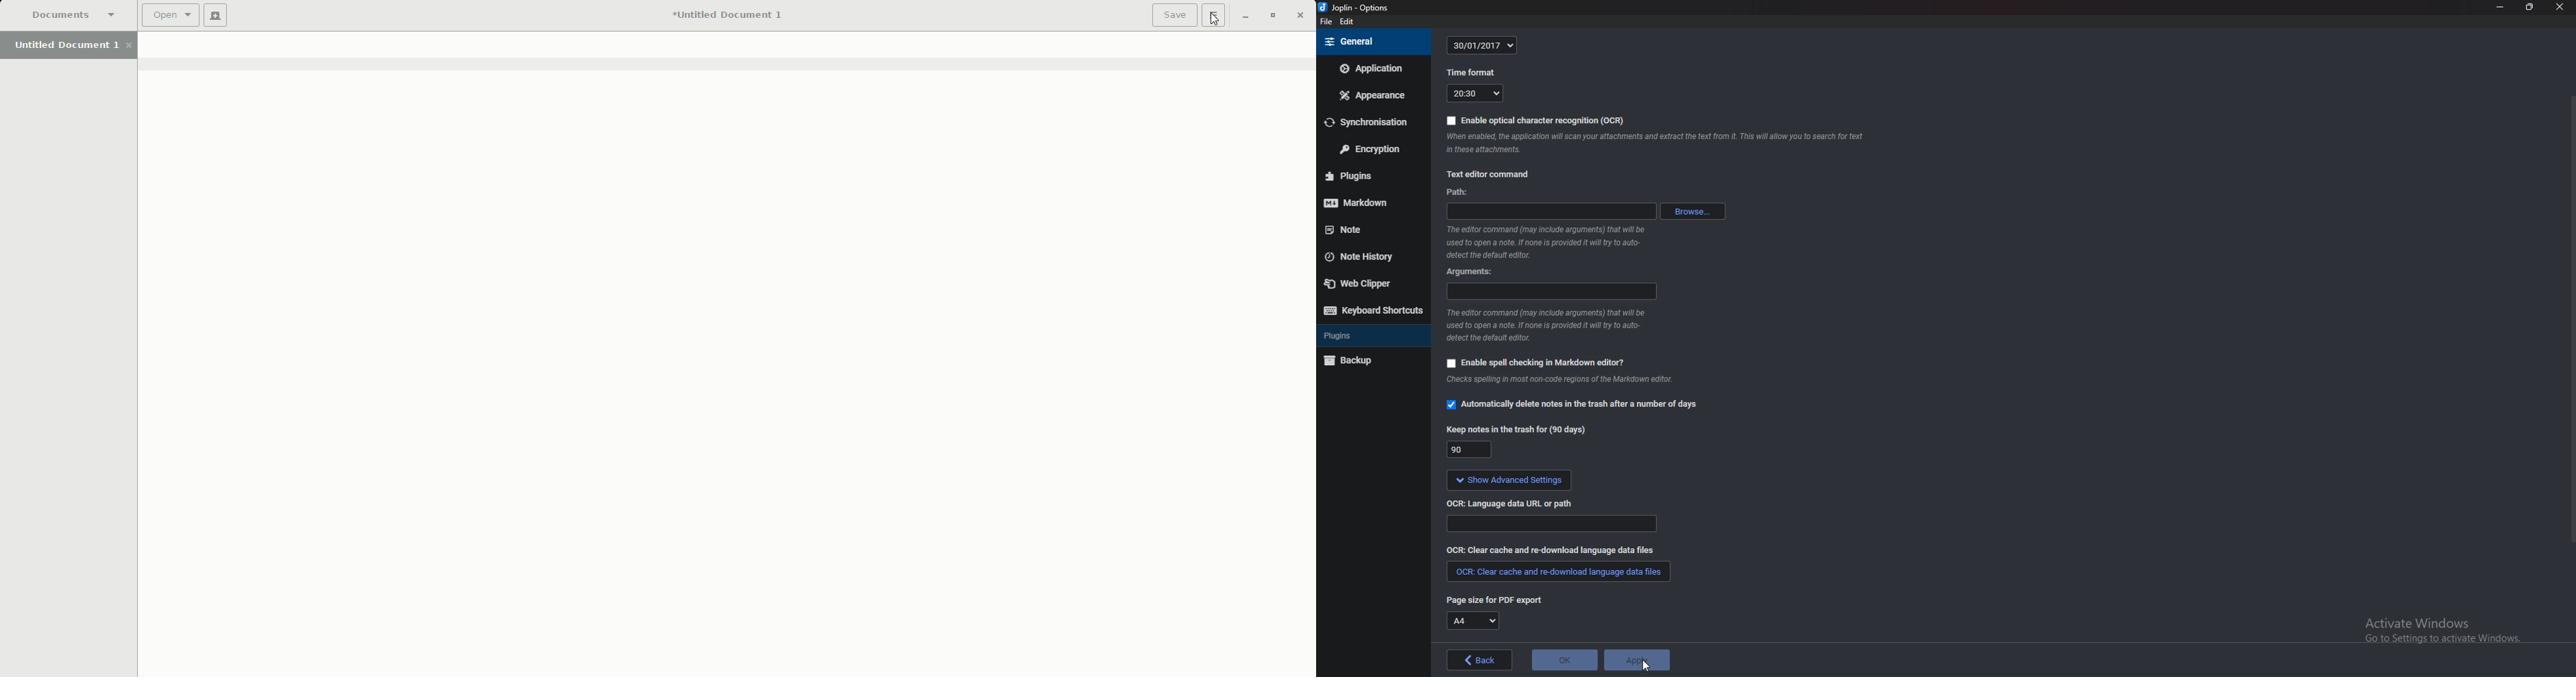 This screenshot has width=2576, height=700. What do you see at coordinates (1638, 659) in the screenshot?
I see `Apply` at bounding box center [1638, 659].